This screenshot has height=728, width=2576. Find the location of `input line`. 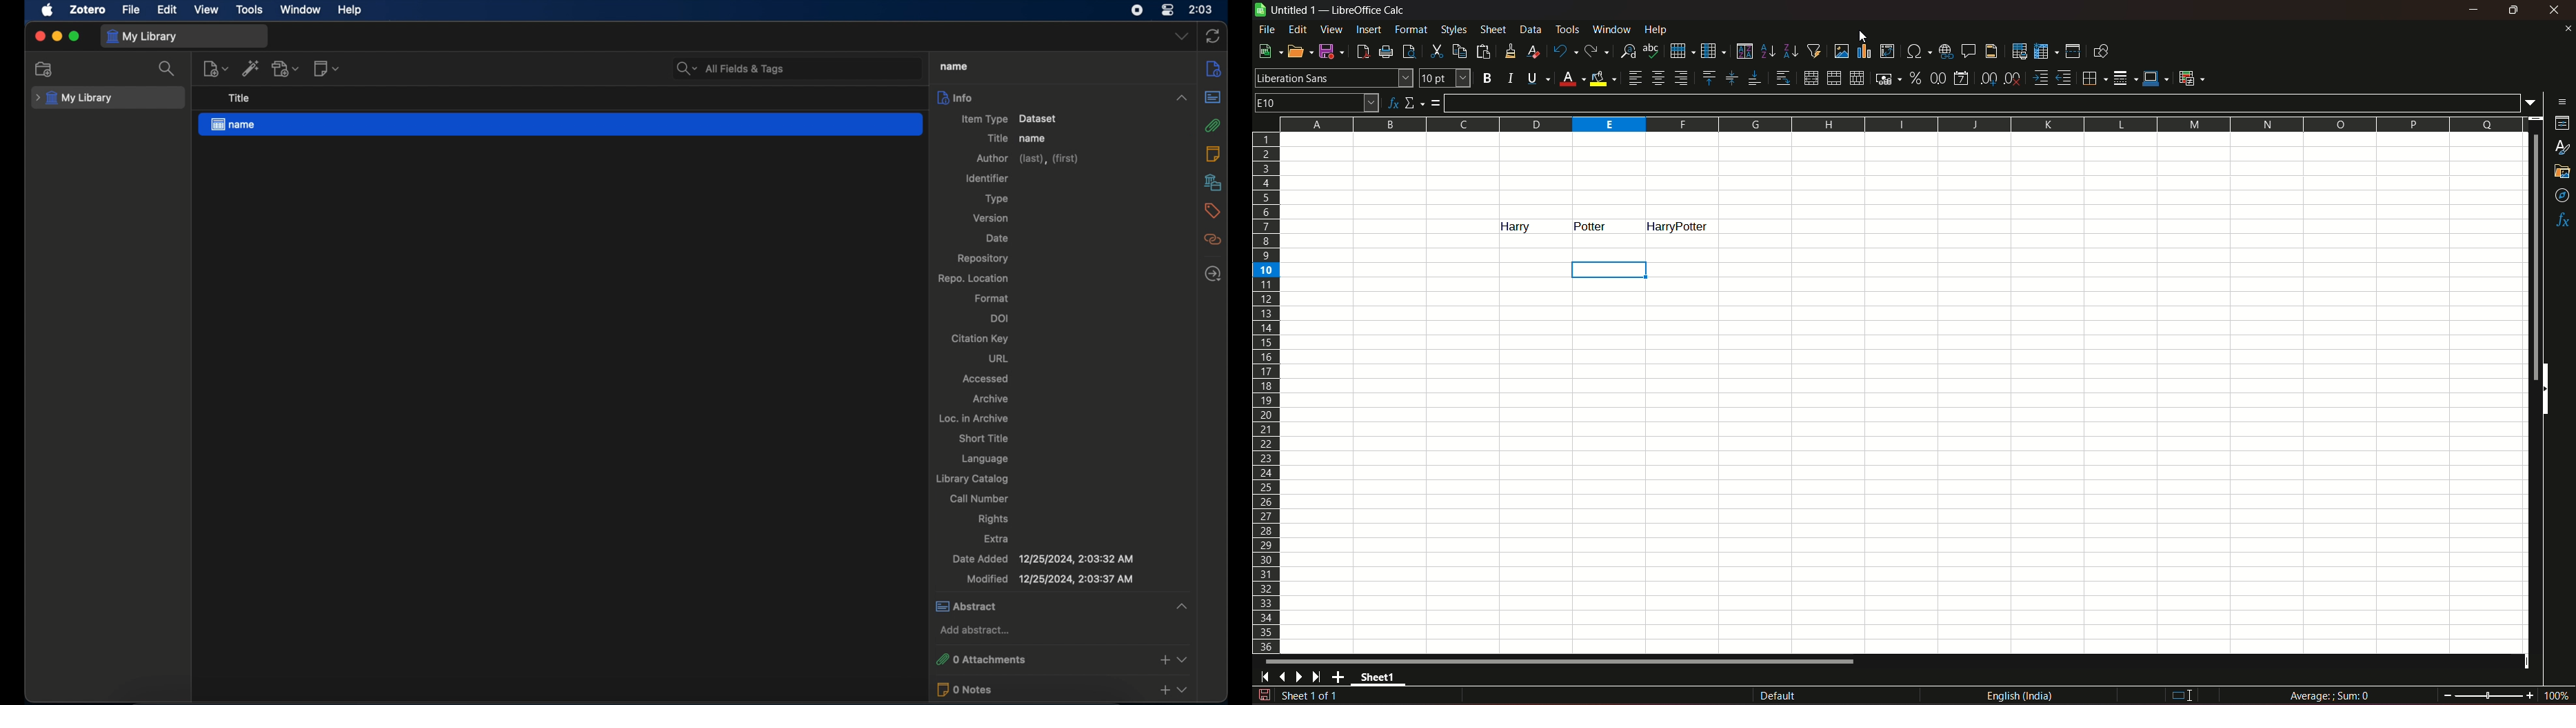

input line is located at coordinates (1984, 102).